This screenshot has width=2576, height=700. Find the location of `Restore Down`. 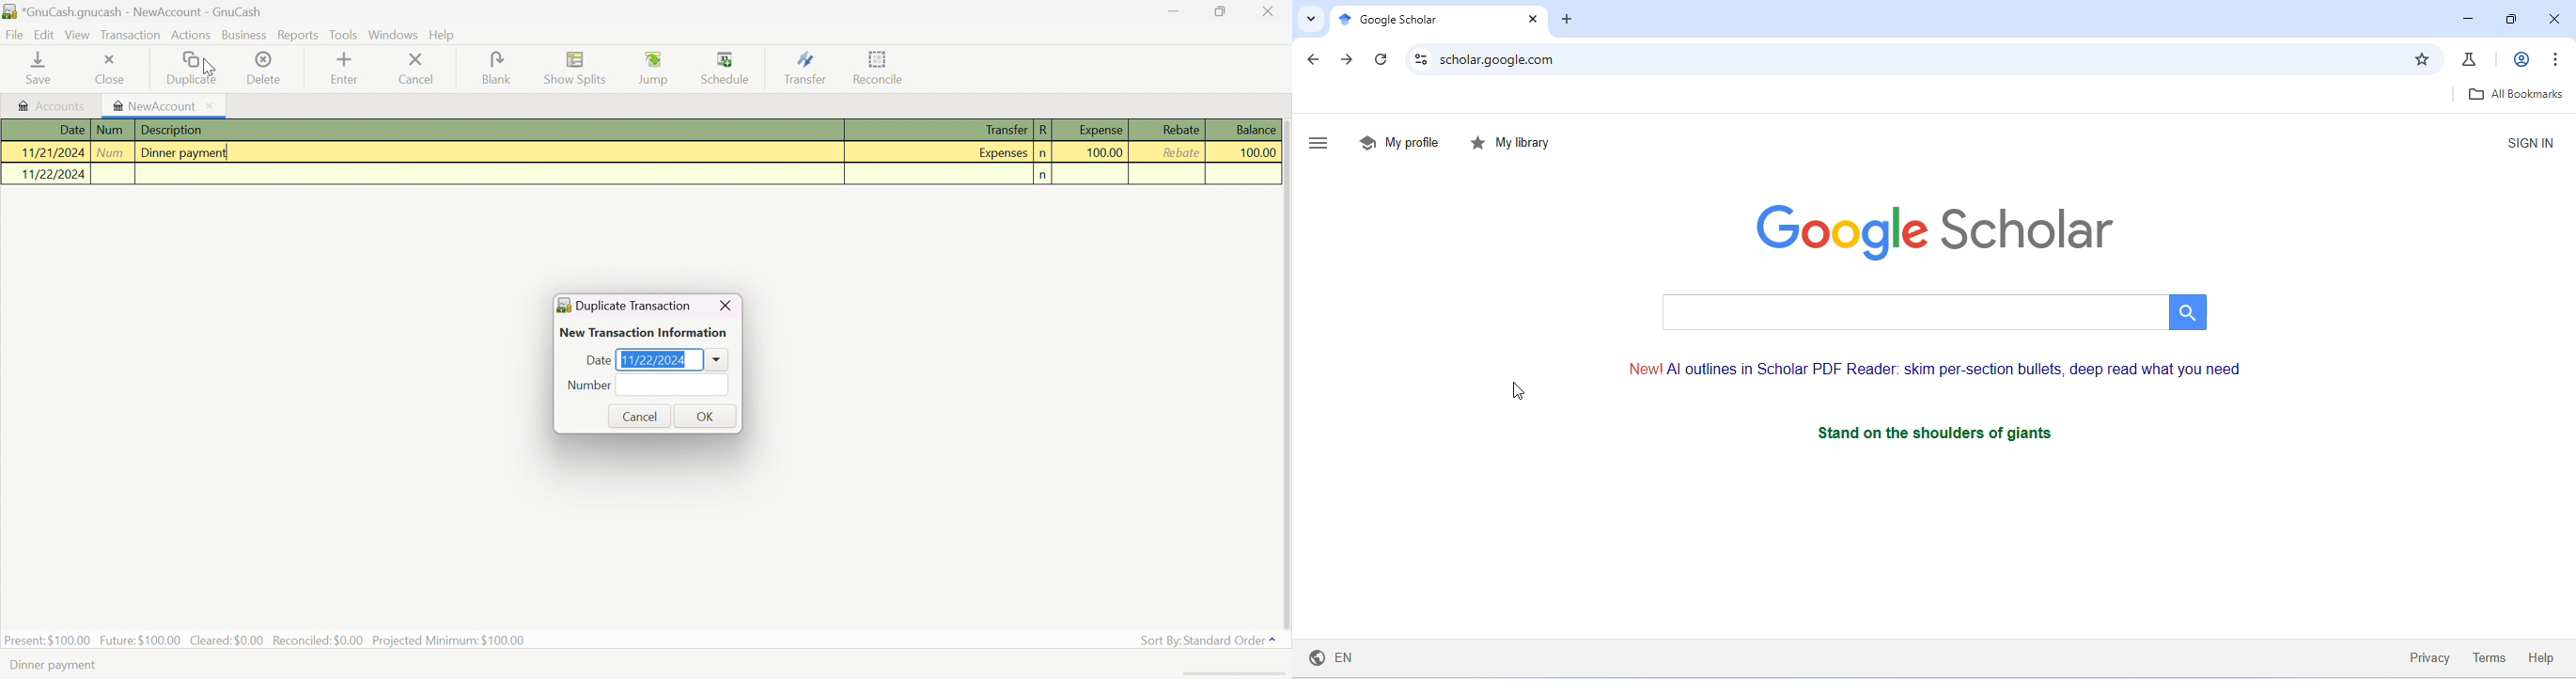

Restore Down is located at coordinates (1222, 11).